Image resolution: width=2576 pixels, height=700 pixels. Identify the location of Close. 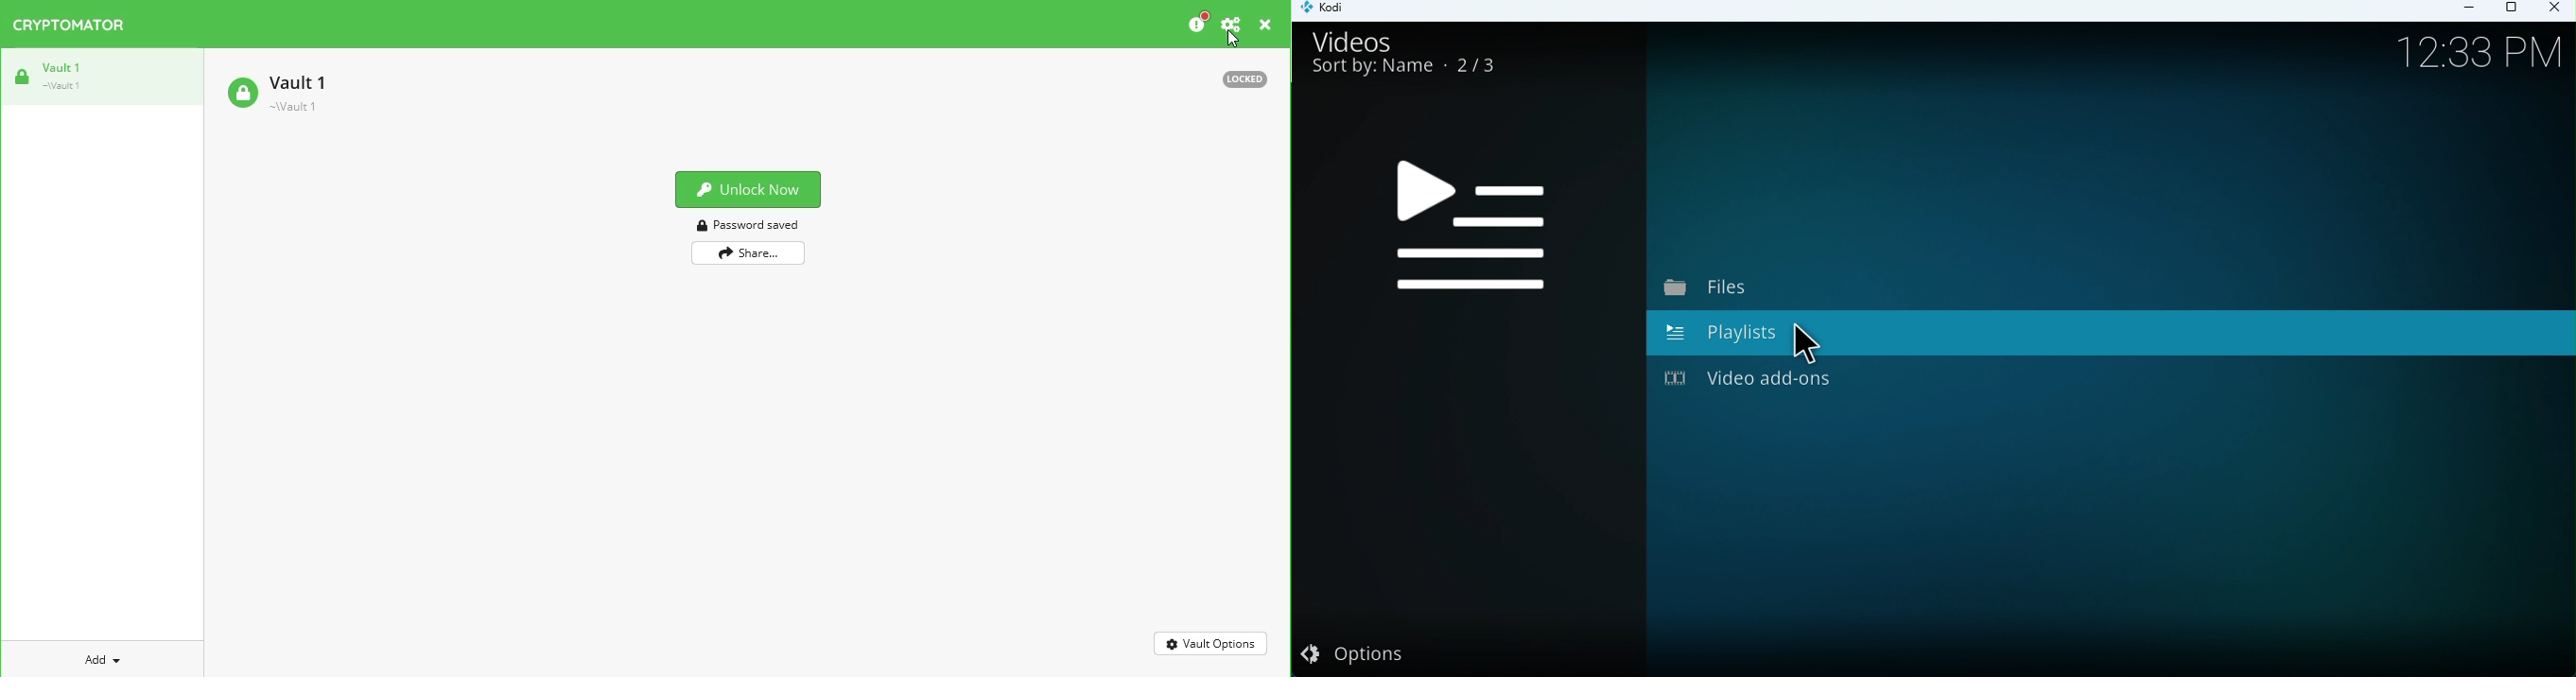
(2558, 11).